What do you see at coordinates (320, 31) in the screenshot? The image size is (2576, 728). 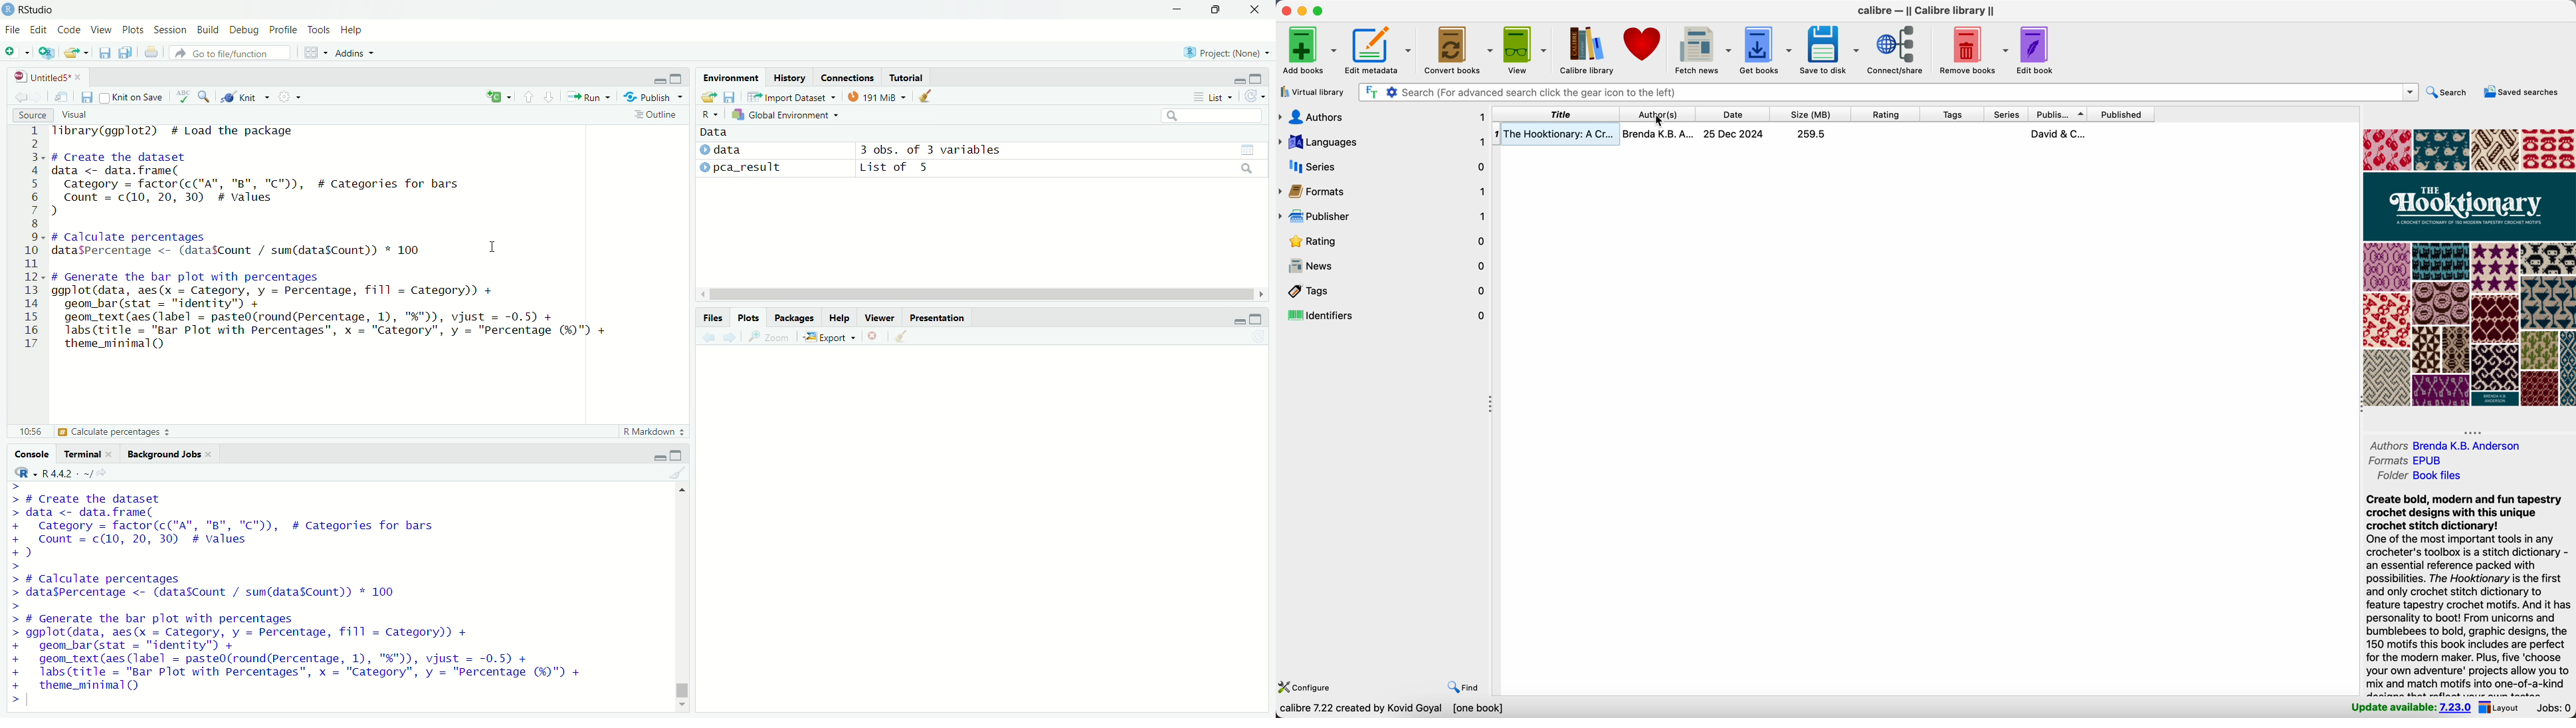 I see `tools` at bounding box center [320, 31].